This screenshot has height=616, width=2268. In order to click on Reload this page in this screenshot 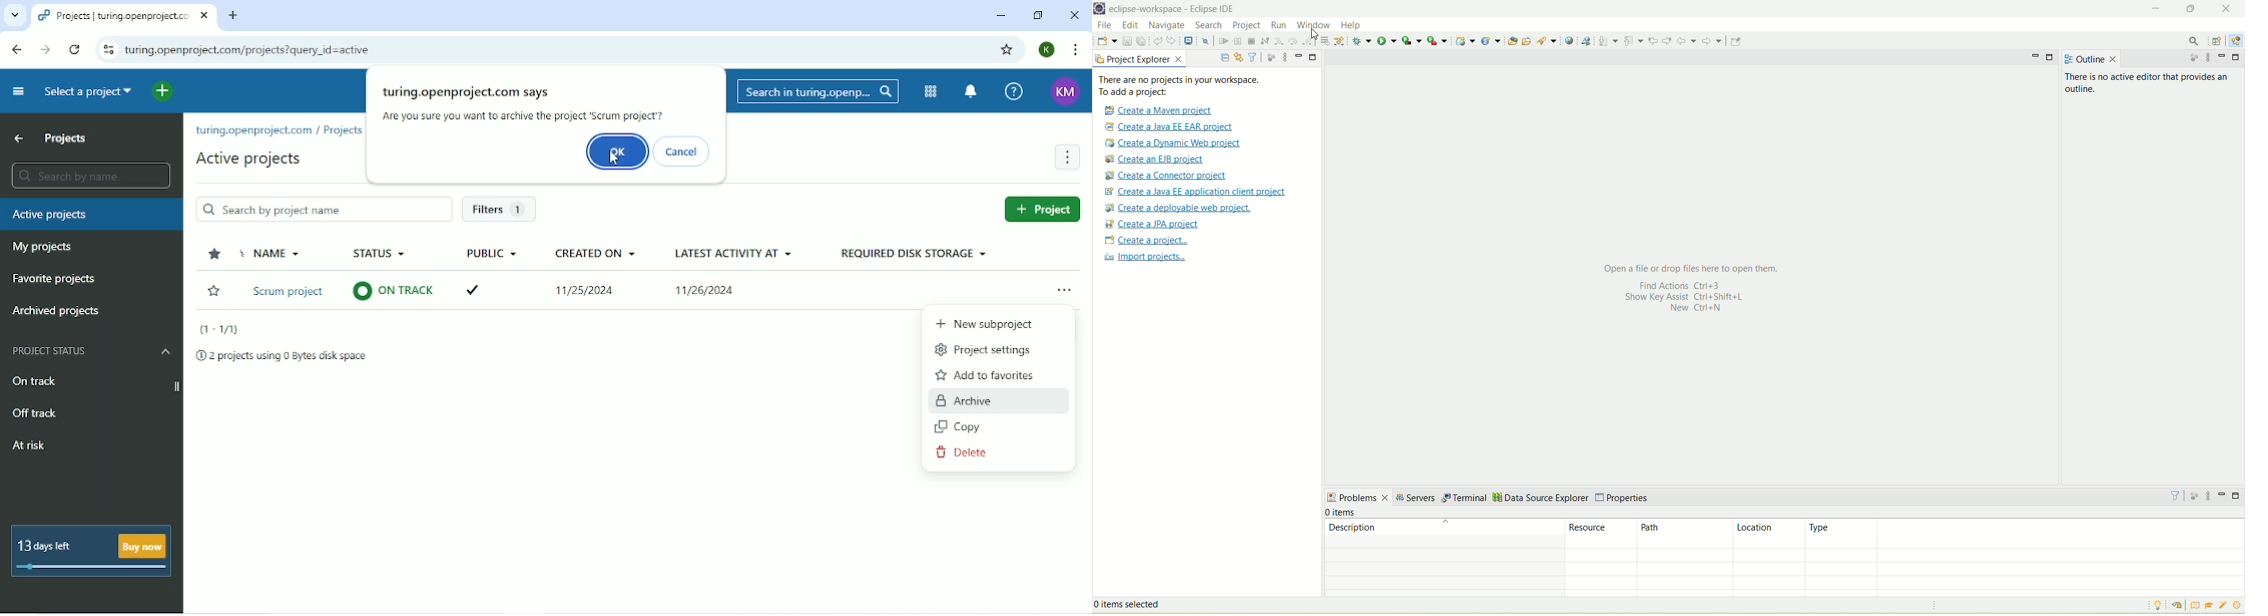, I will do `click(75, 51)`.